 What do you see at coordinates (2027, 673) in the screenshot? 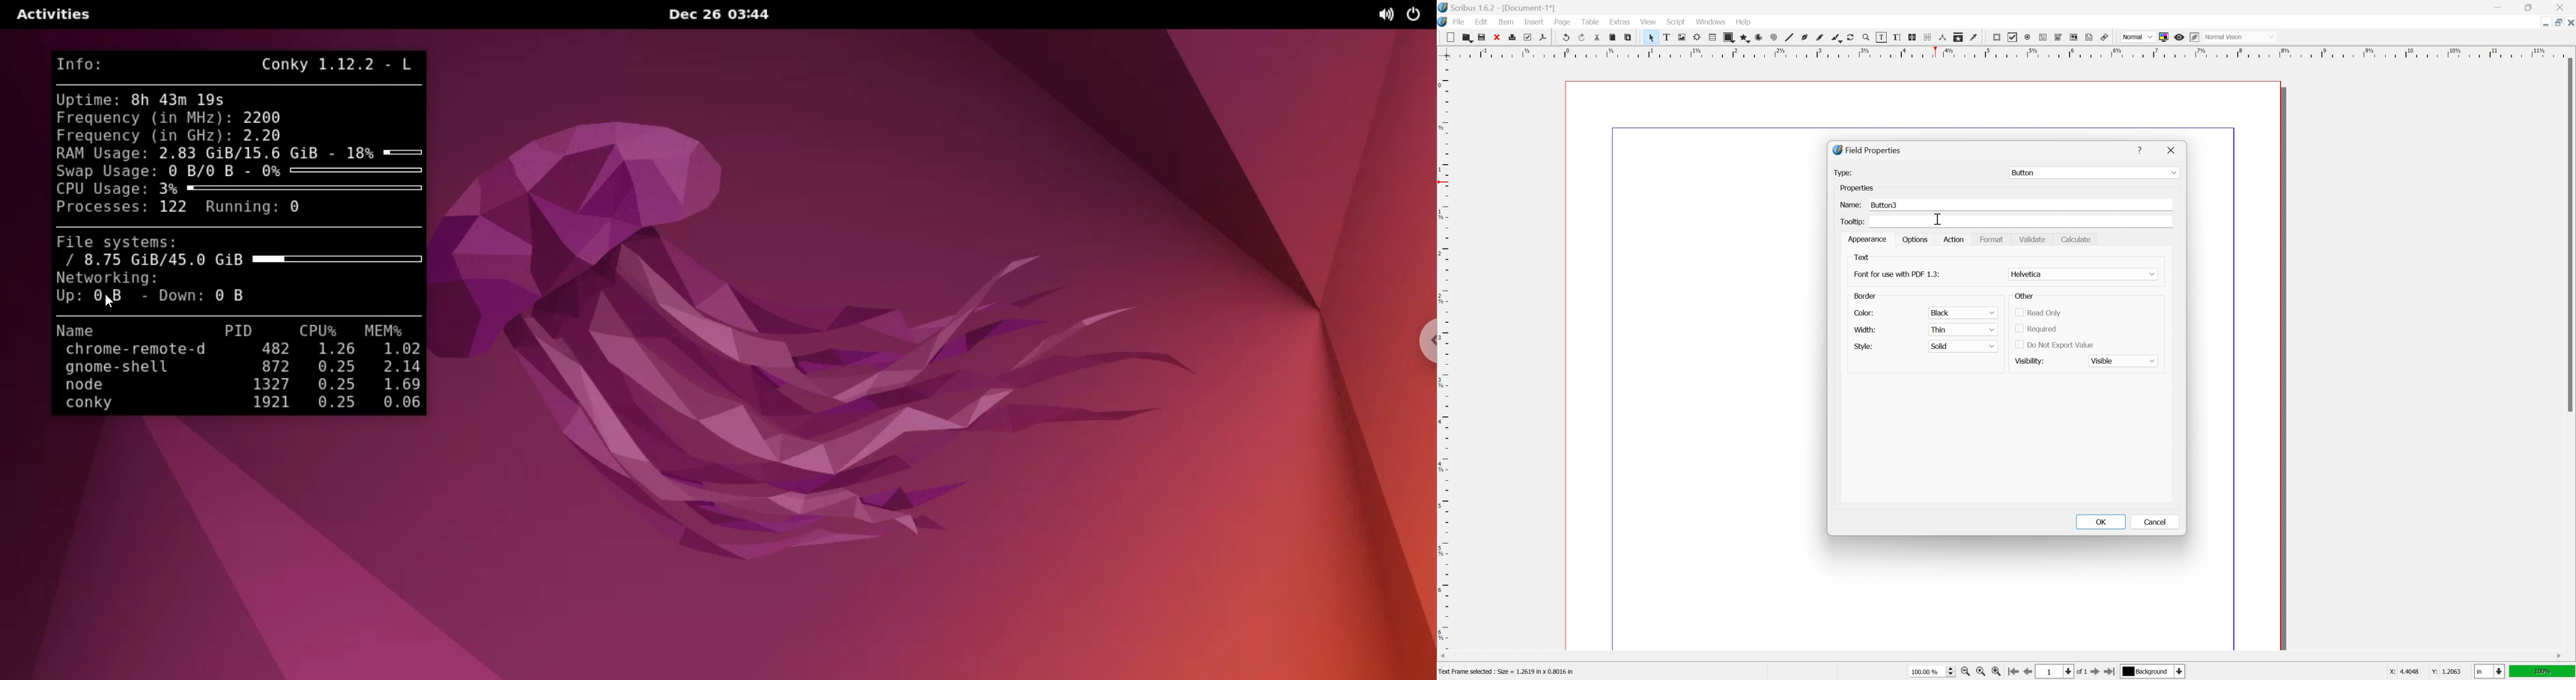
I see `go to previous page` at bounding box center [2027, 673].